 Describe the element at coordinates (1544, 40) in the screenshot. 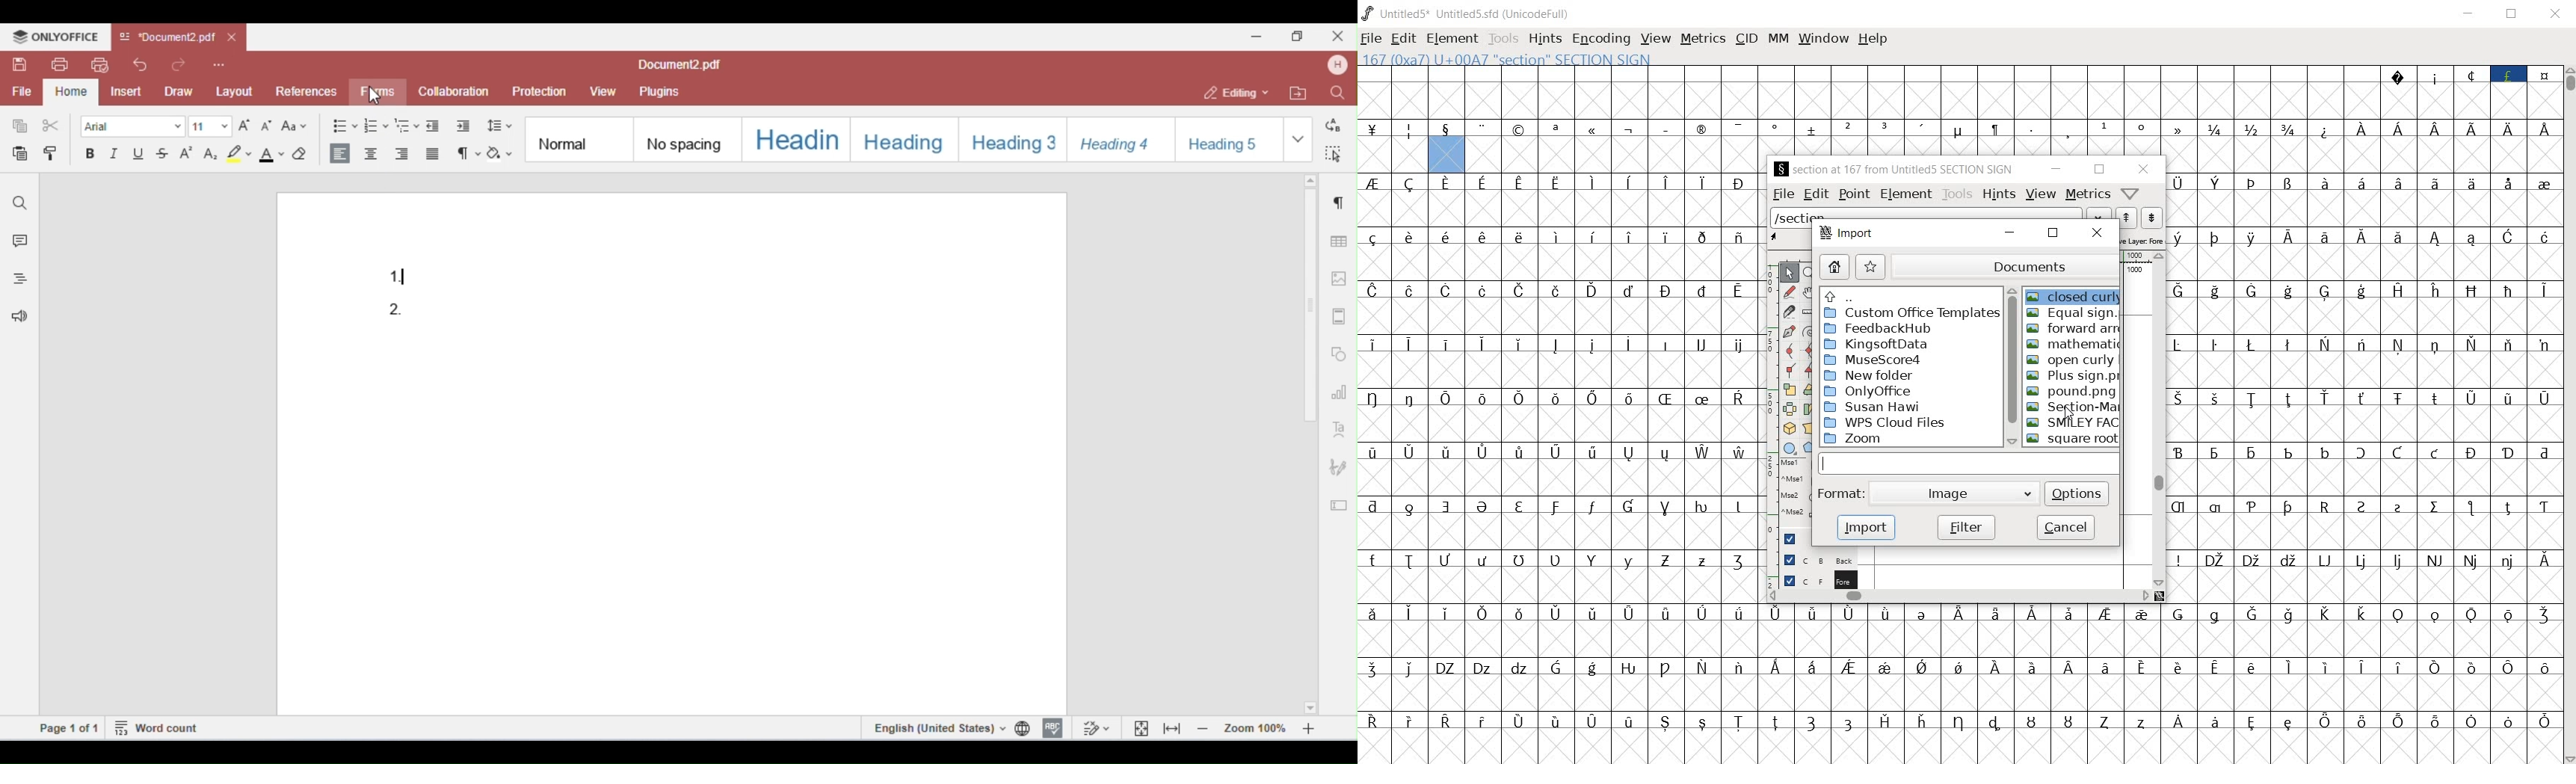

I see `HINTS` at that location.